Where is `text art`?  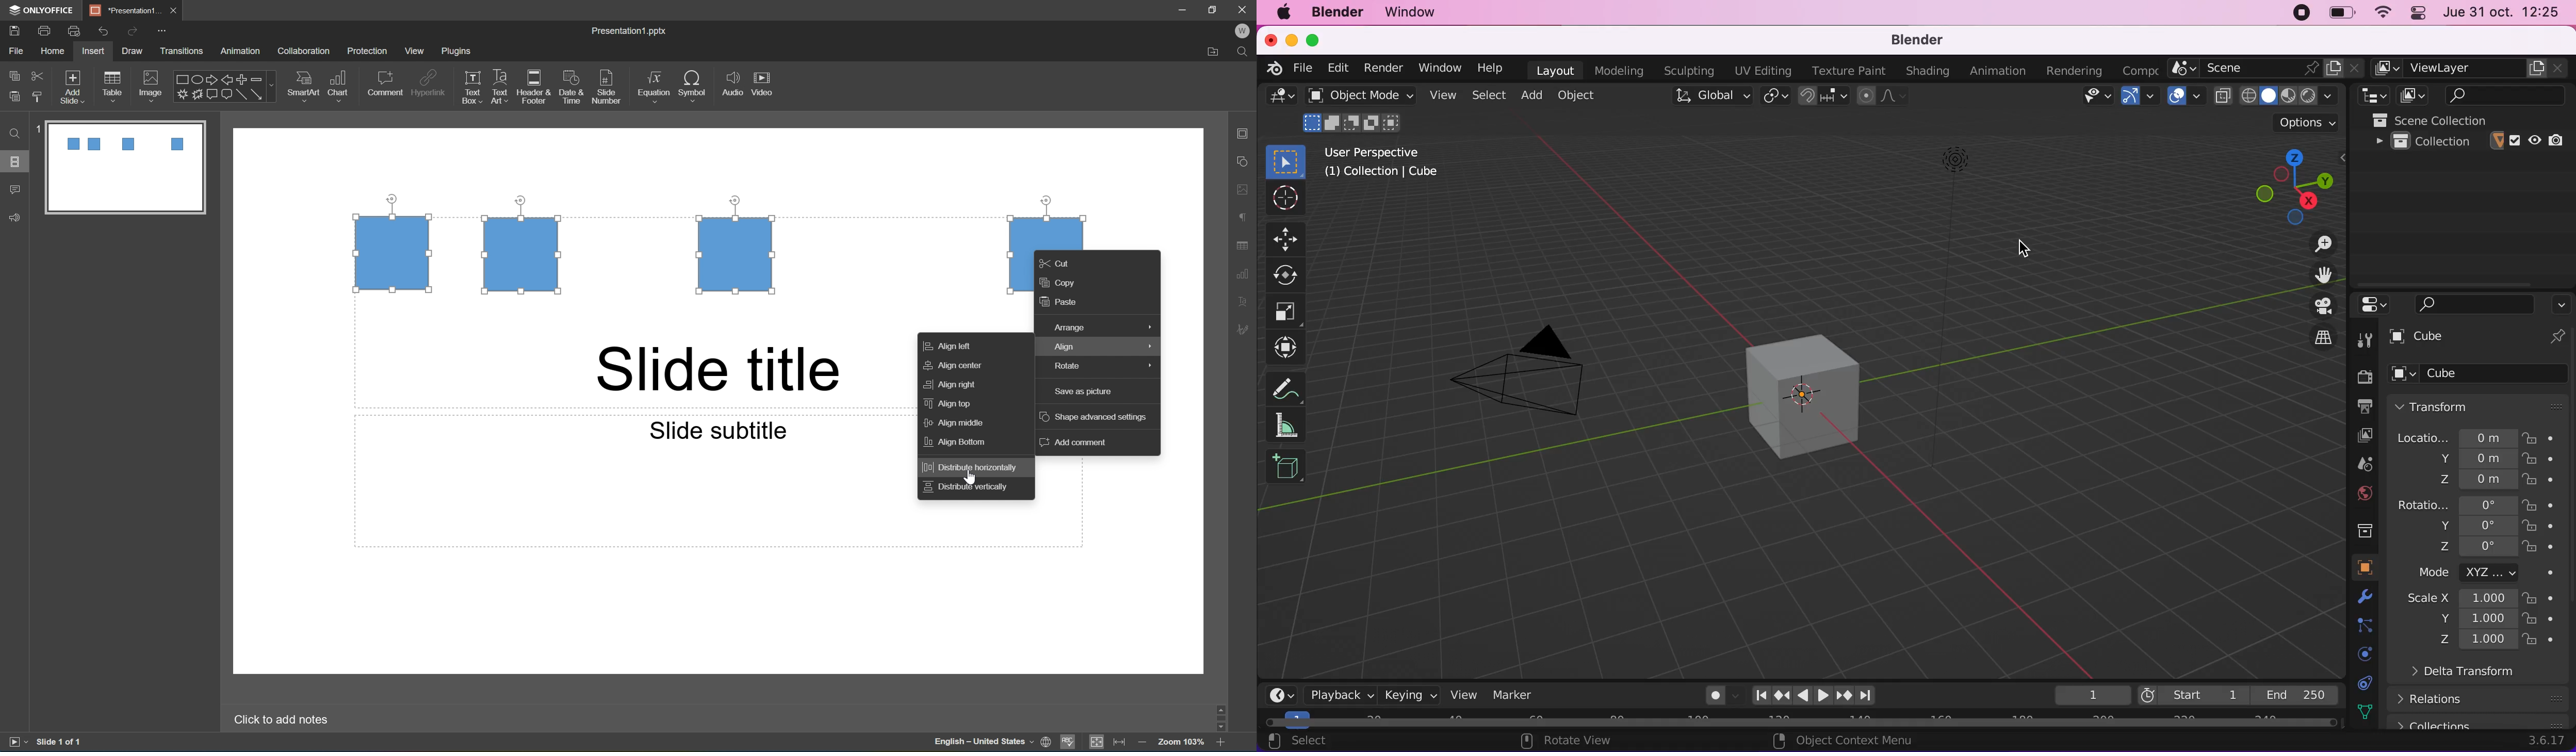 text art is located at coordinates (497, 87).